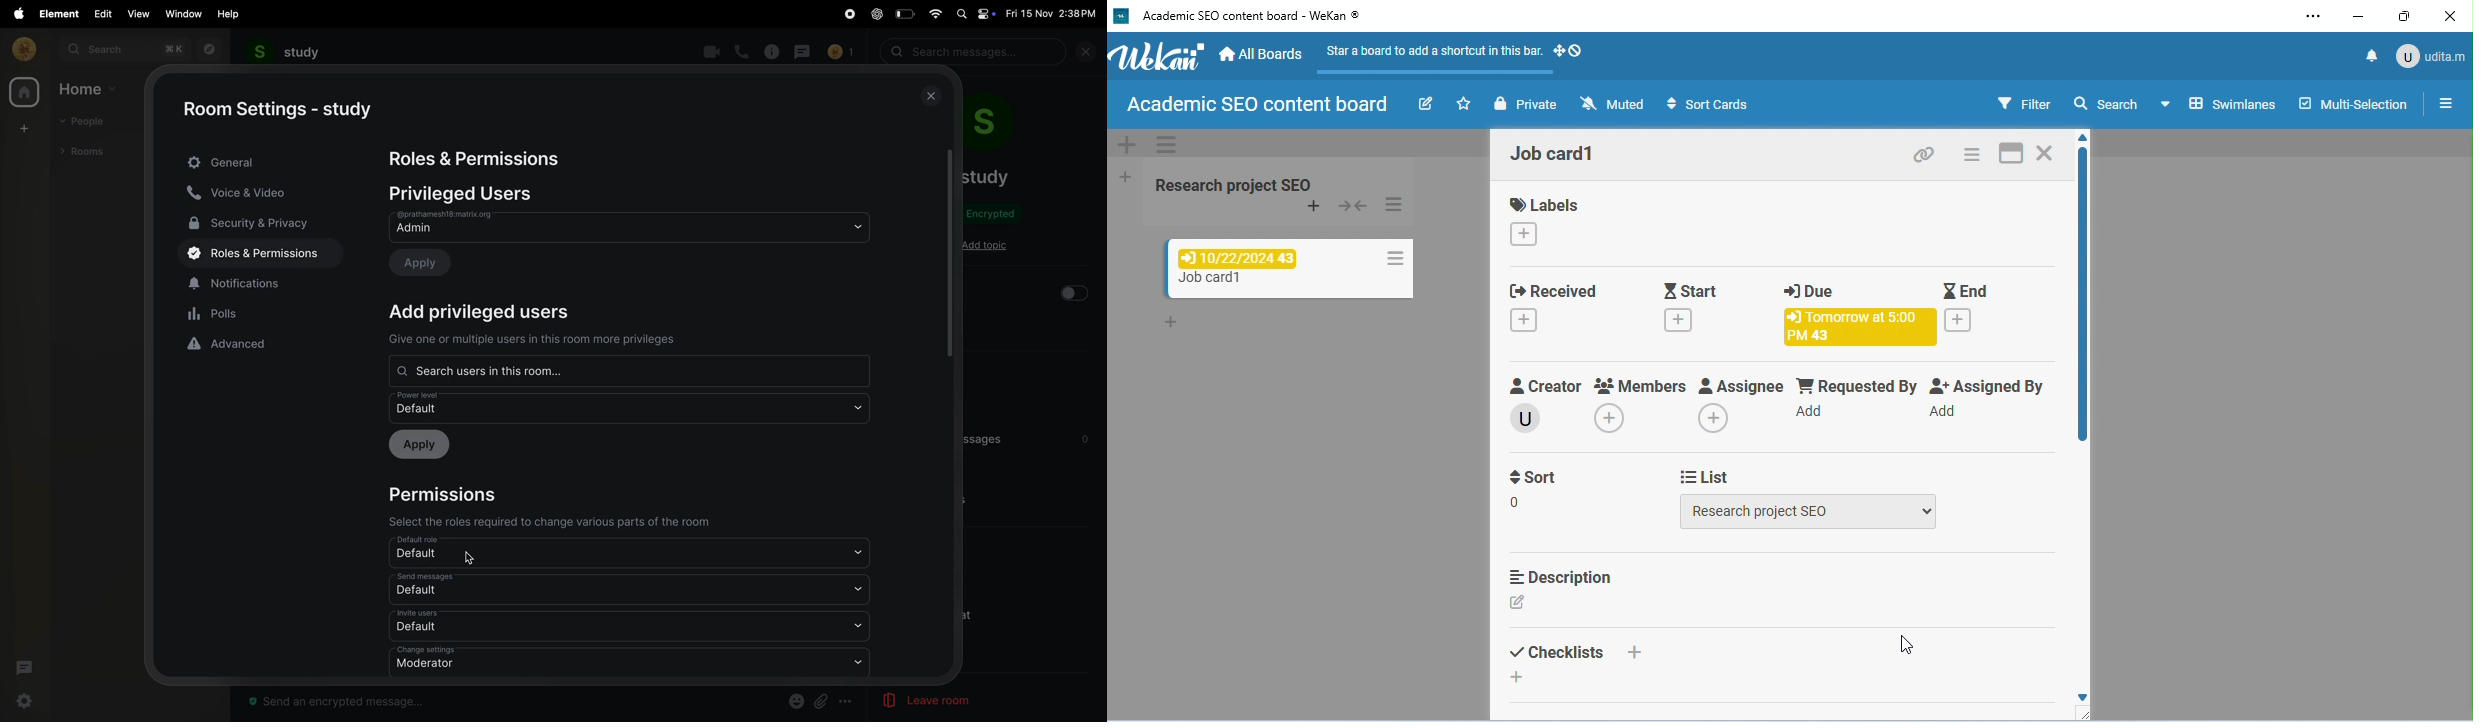  Describe the element at coordinates (428, 261) in the screenshot. I see `Apply` at that location.